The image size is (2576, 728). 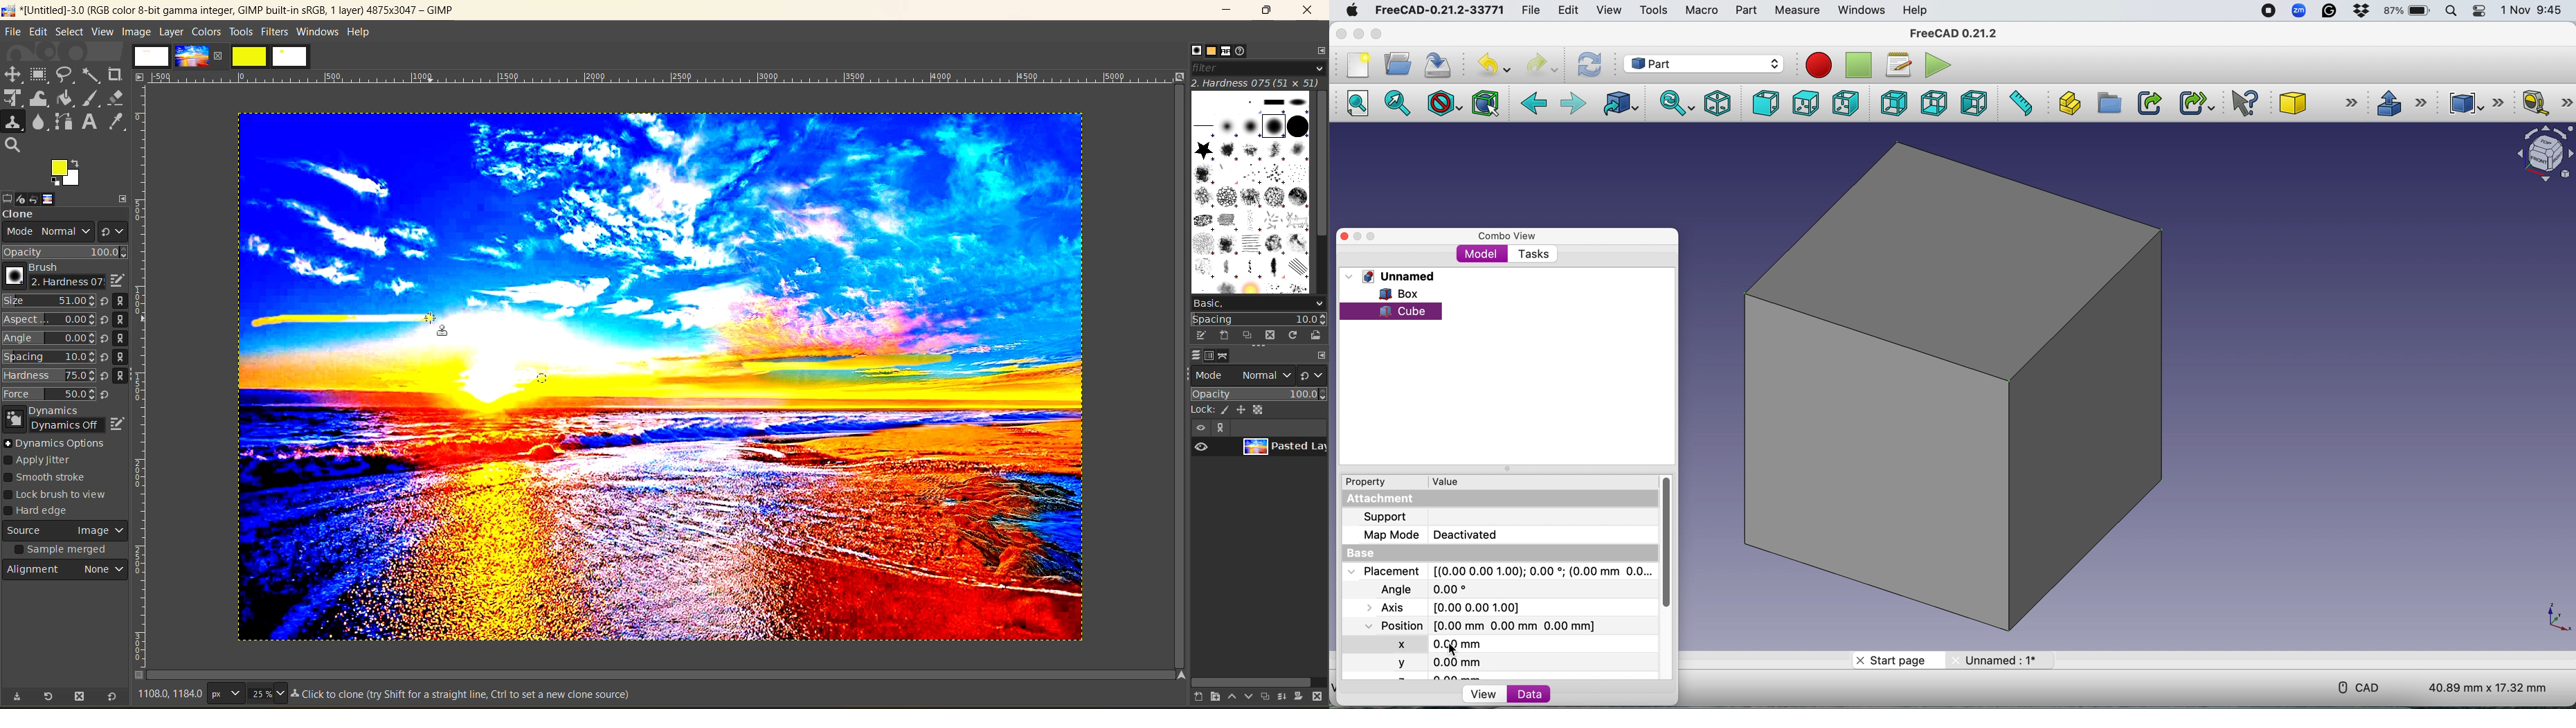 What do you see at coordinates (1440, 63) in the screenshot?
I see `Save` at bounding box center [1440, 63].